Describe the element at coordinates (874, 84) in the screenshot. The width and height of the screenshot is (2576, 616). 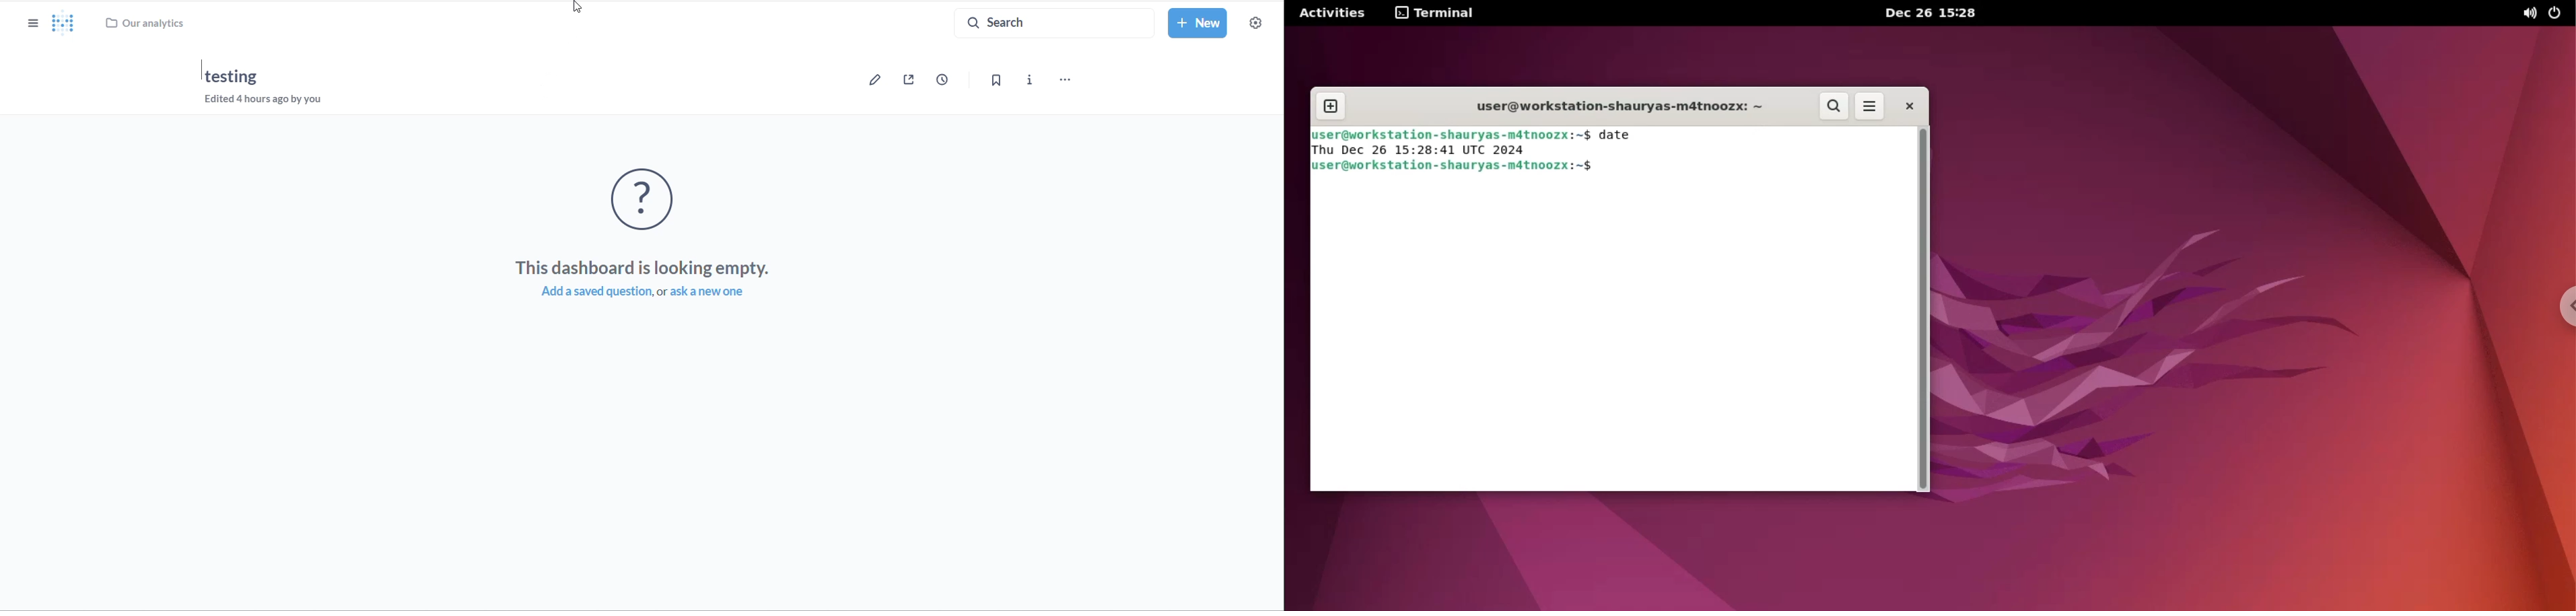
I see `edit` at that location.